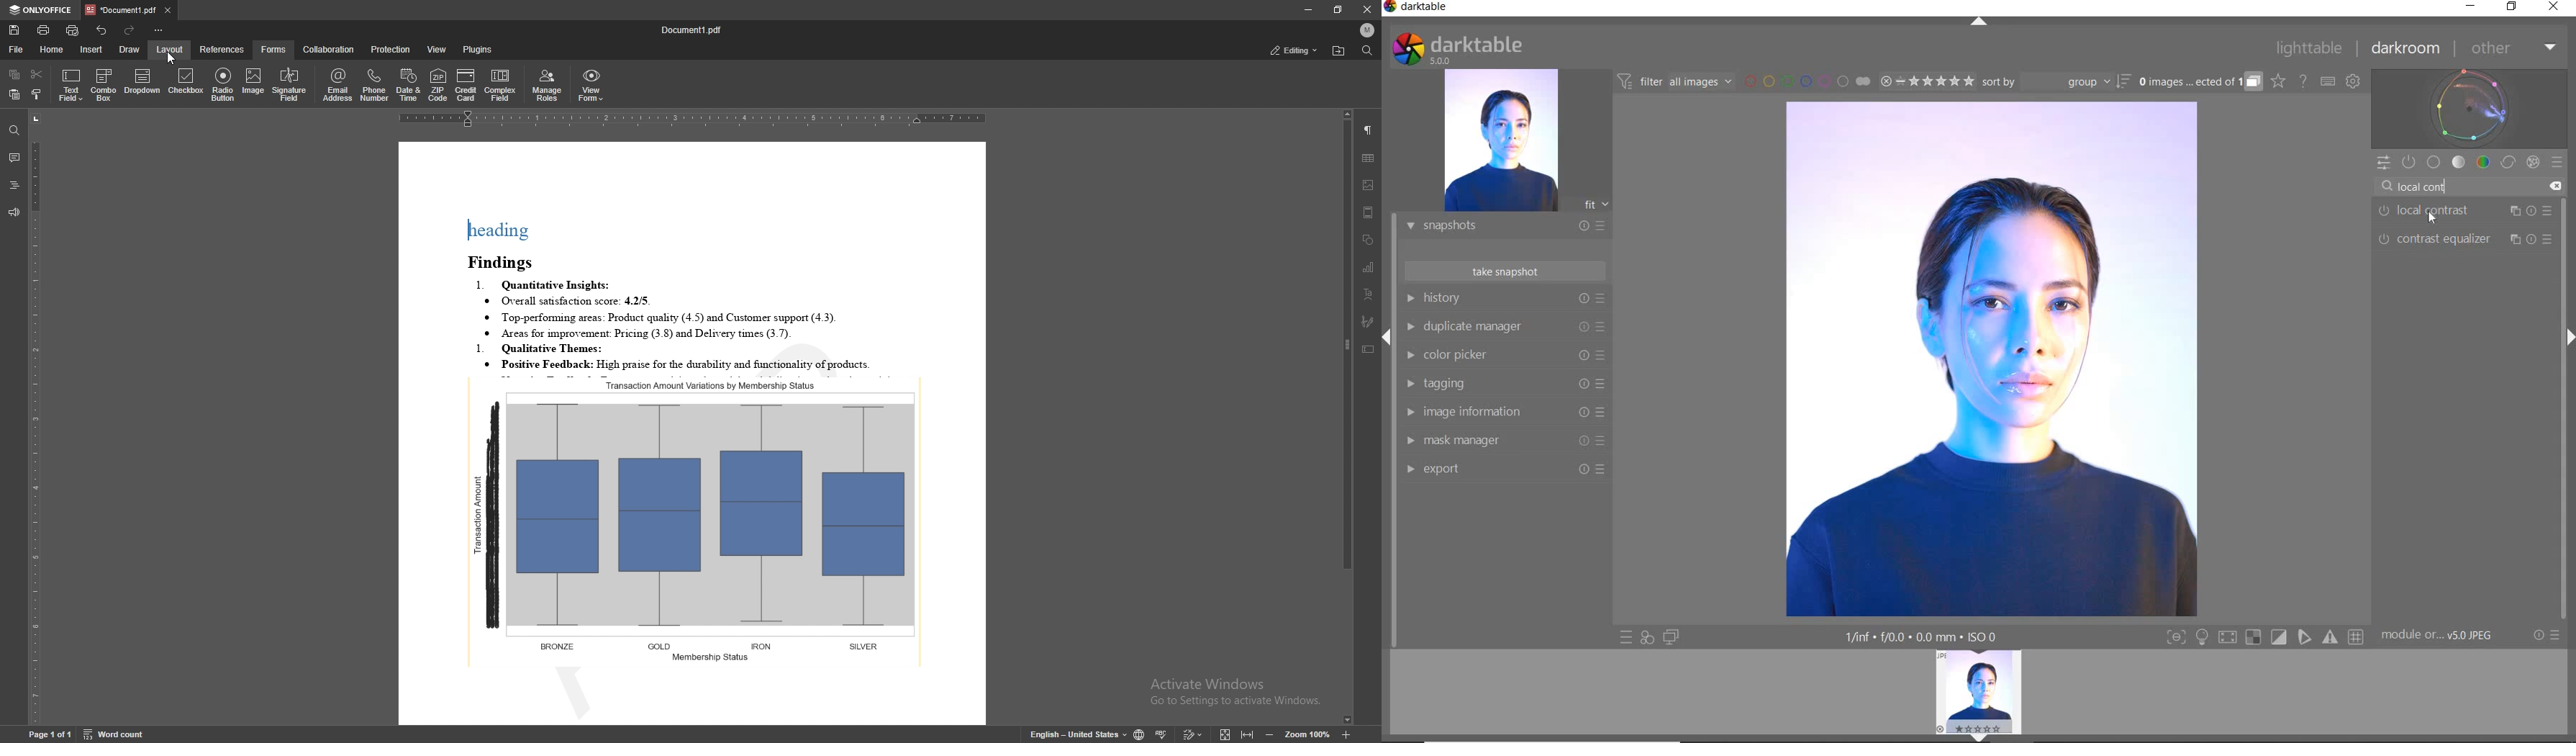 Image resolution: width=2576 pixels, height=756 pixels. Describe the element at coordinates (103, 30) in the screenshot. I see `undo` at that location.